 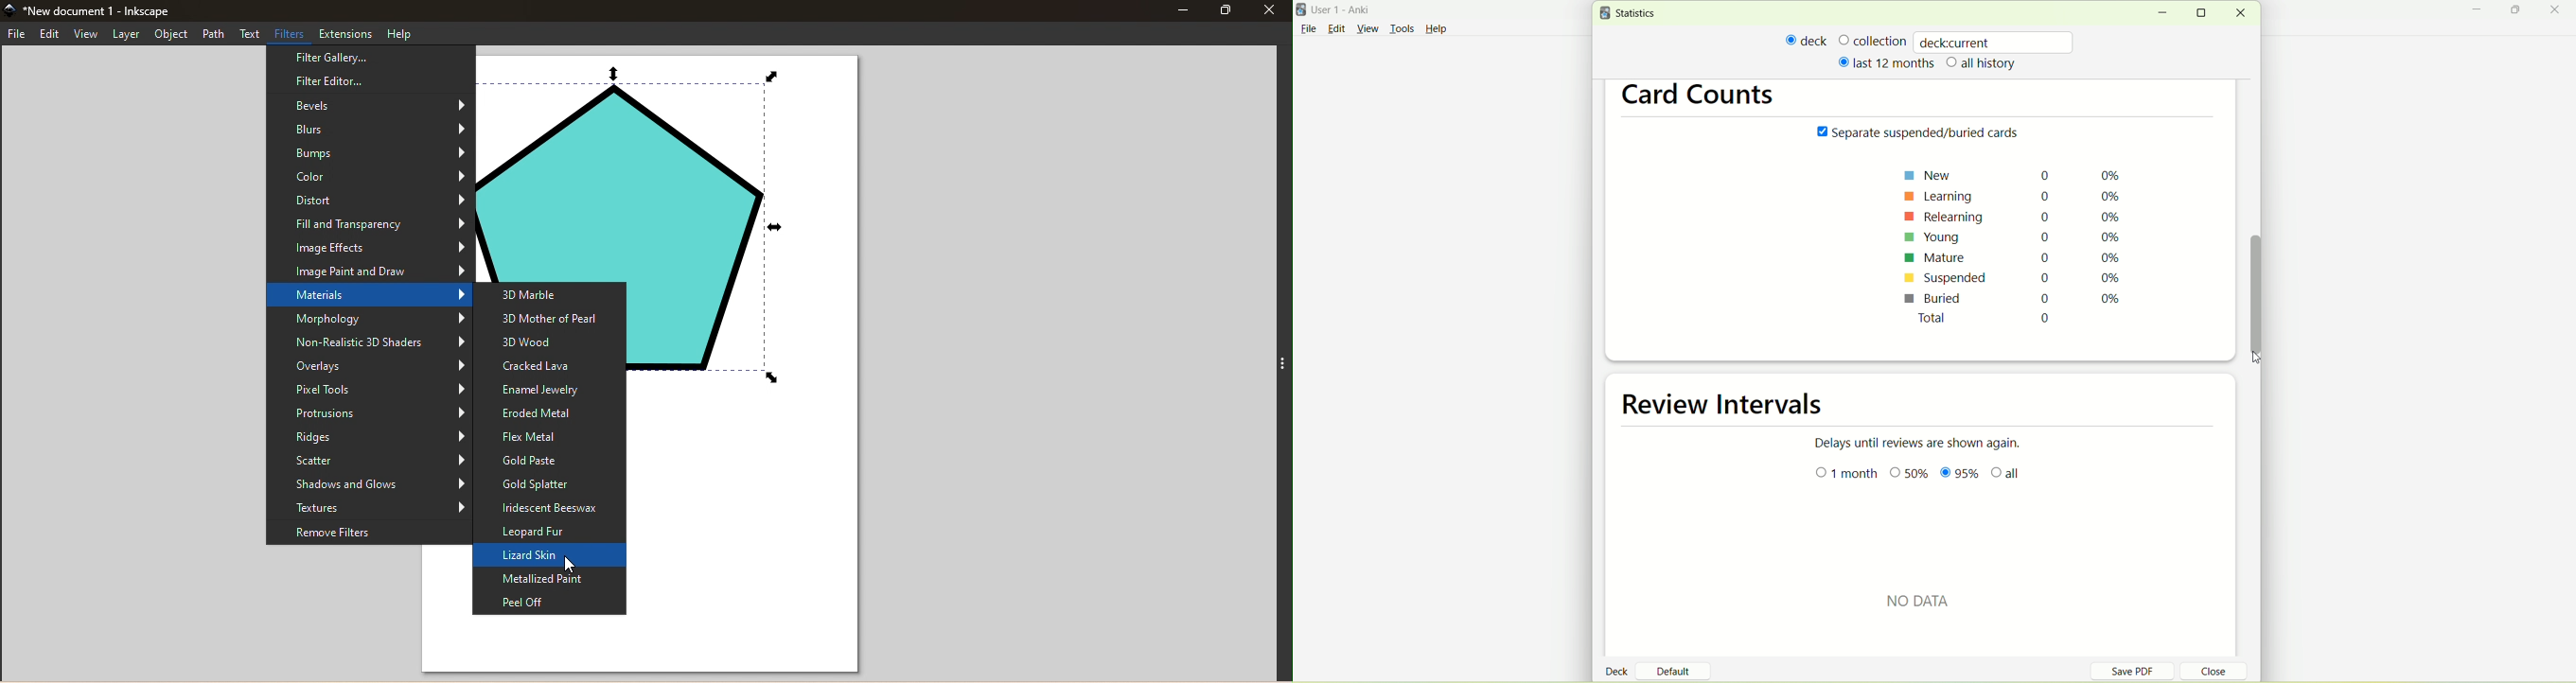 I want to click on Metallized Paint, so click(x=551, y=579).